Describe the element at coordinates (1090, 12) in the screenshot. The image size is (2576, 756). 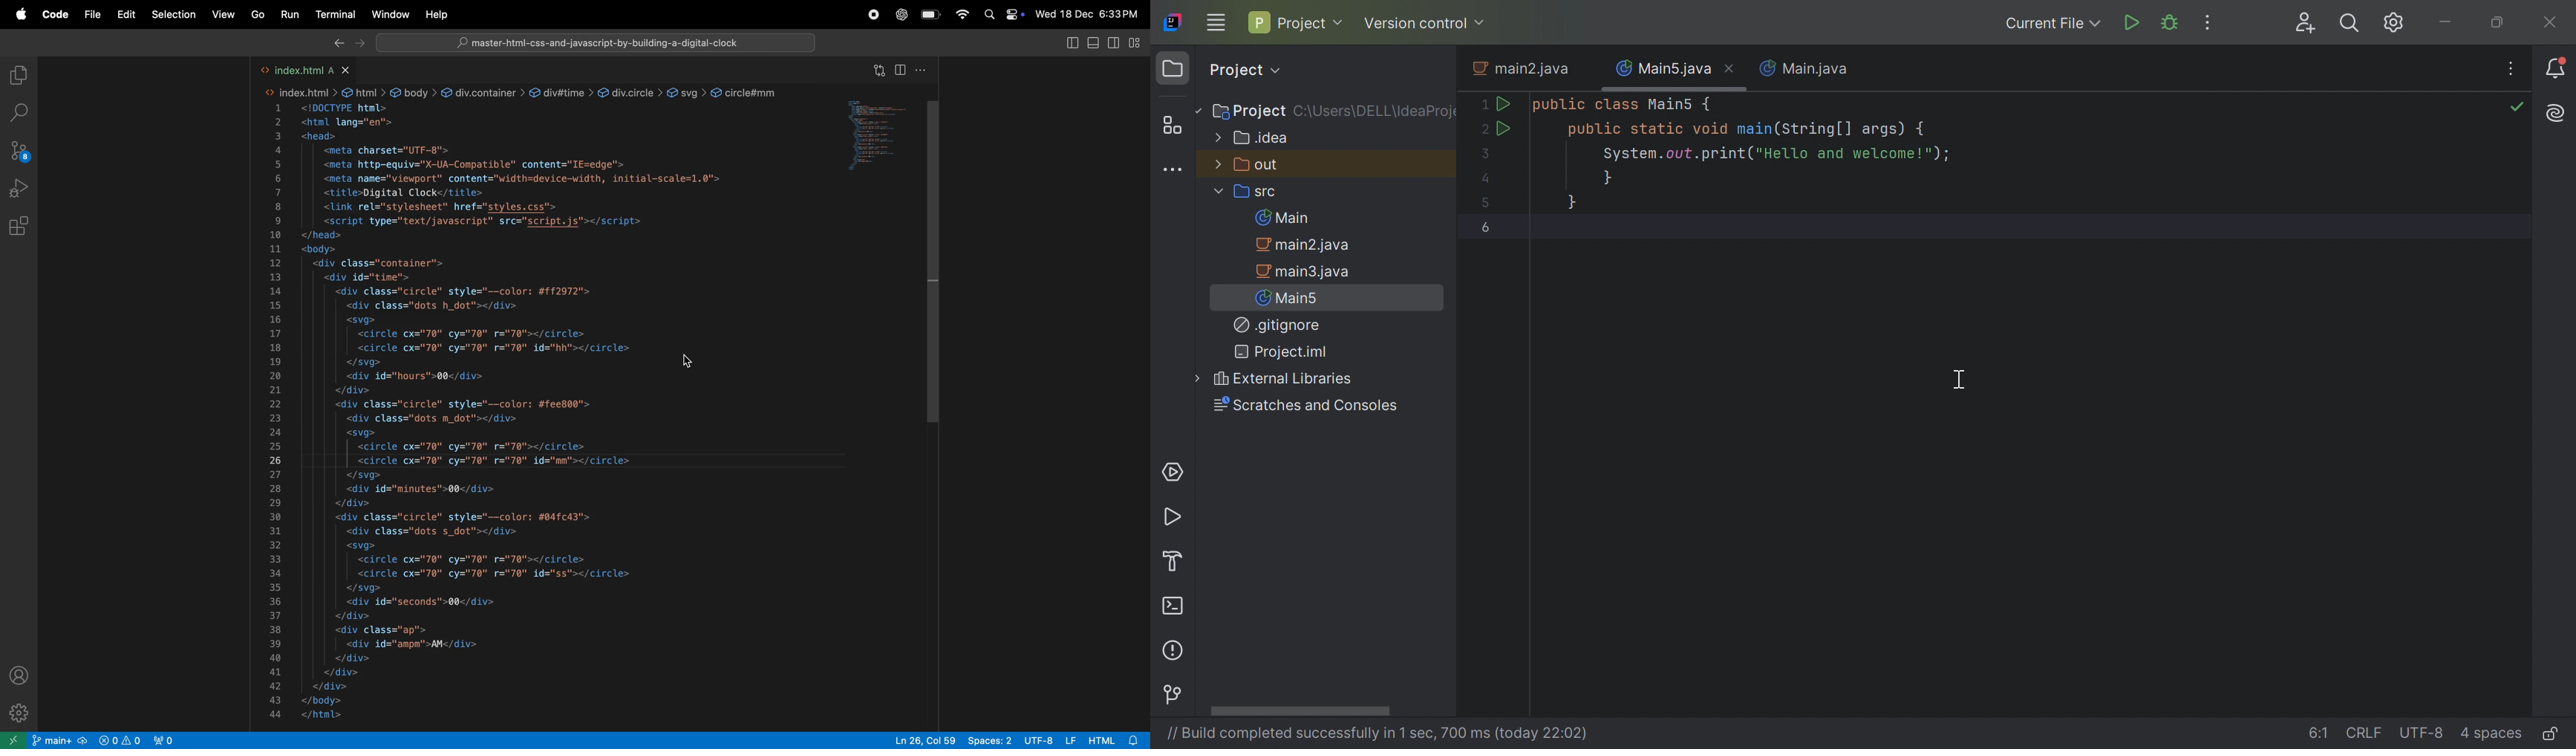
I see `Wed 18 Dec 6:33PM` at that location.